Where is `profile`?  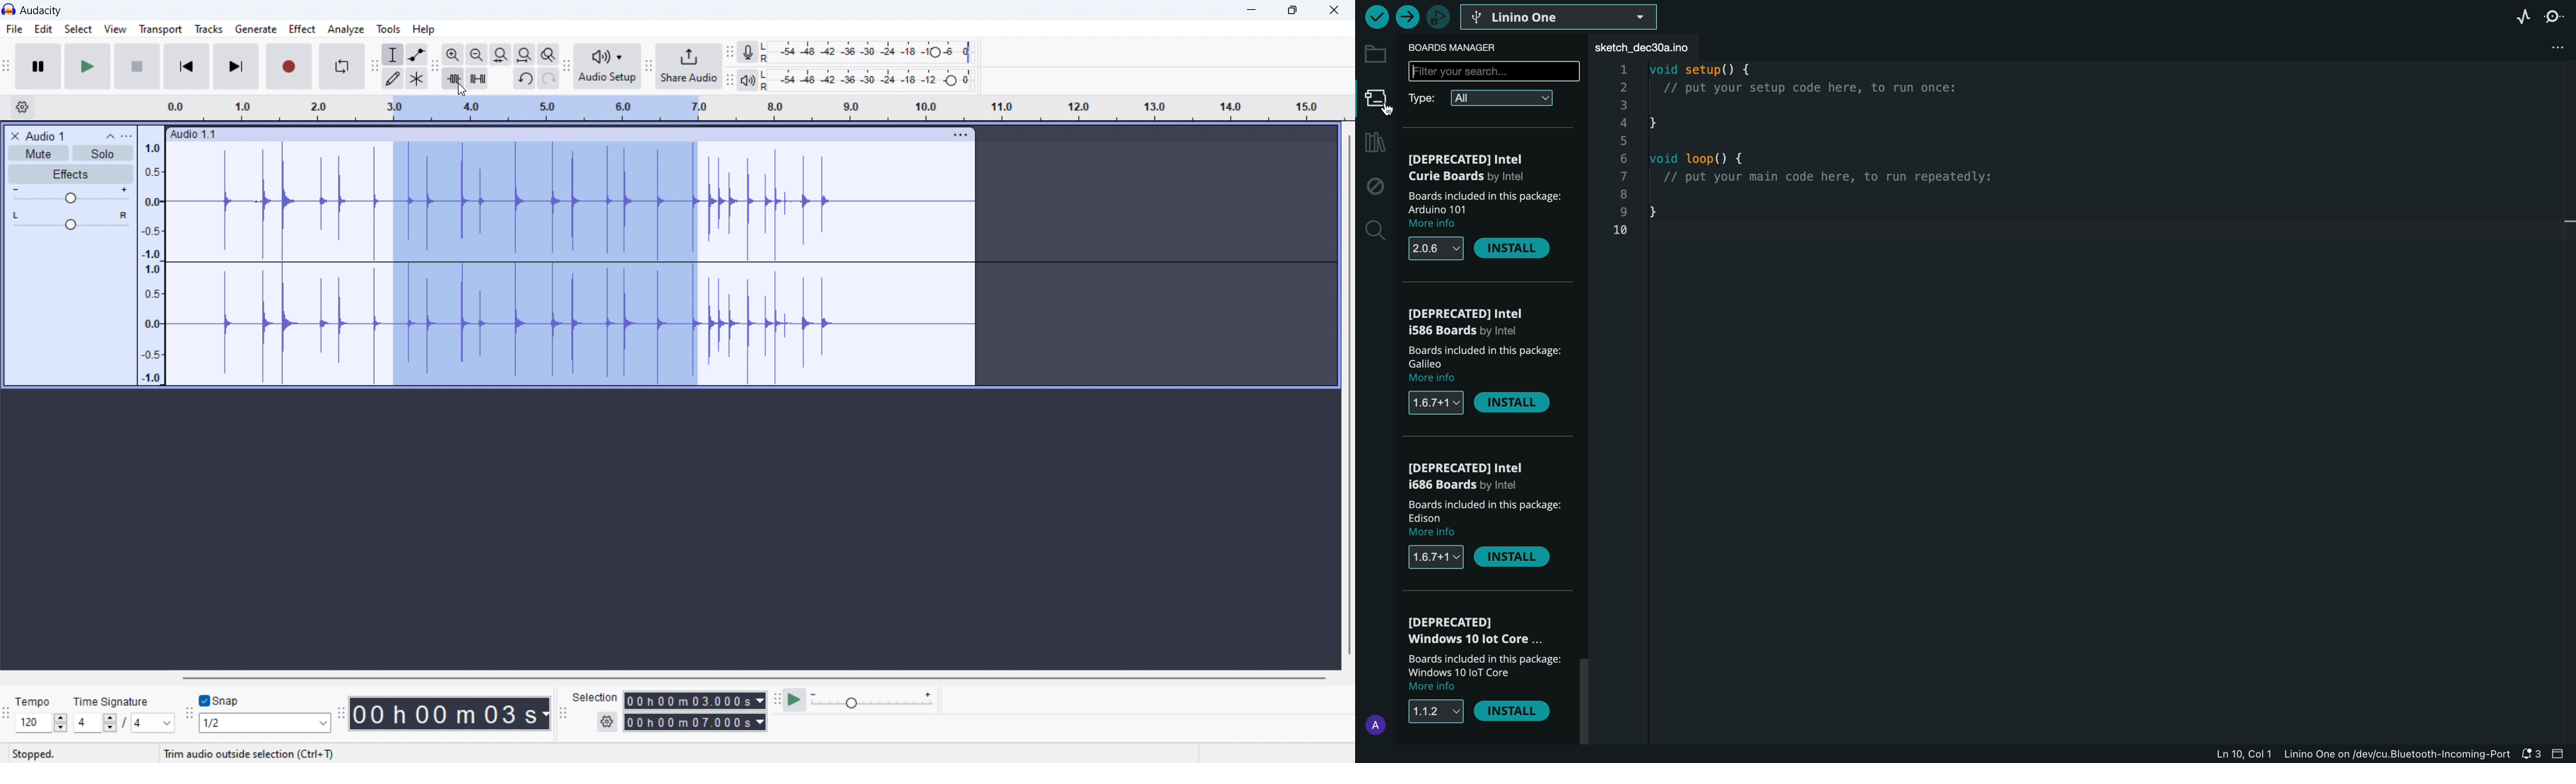 profile is located at coordinates (1373, 722).